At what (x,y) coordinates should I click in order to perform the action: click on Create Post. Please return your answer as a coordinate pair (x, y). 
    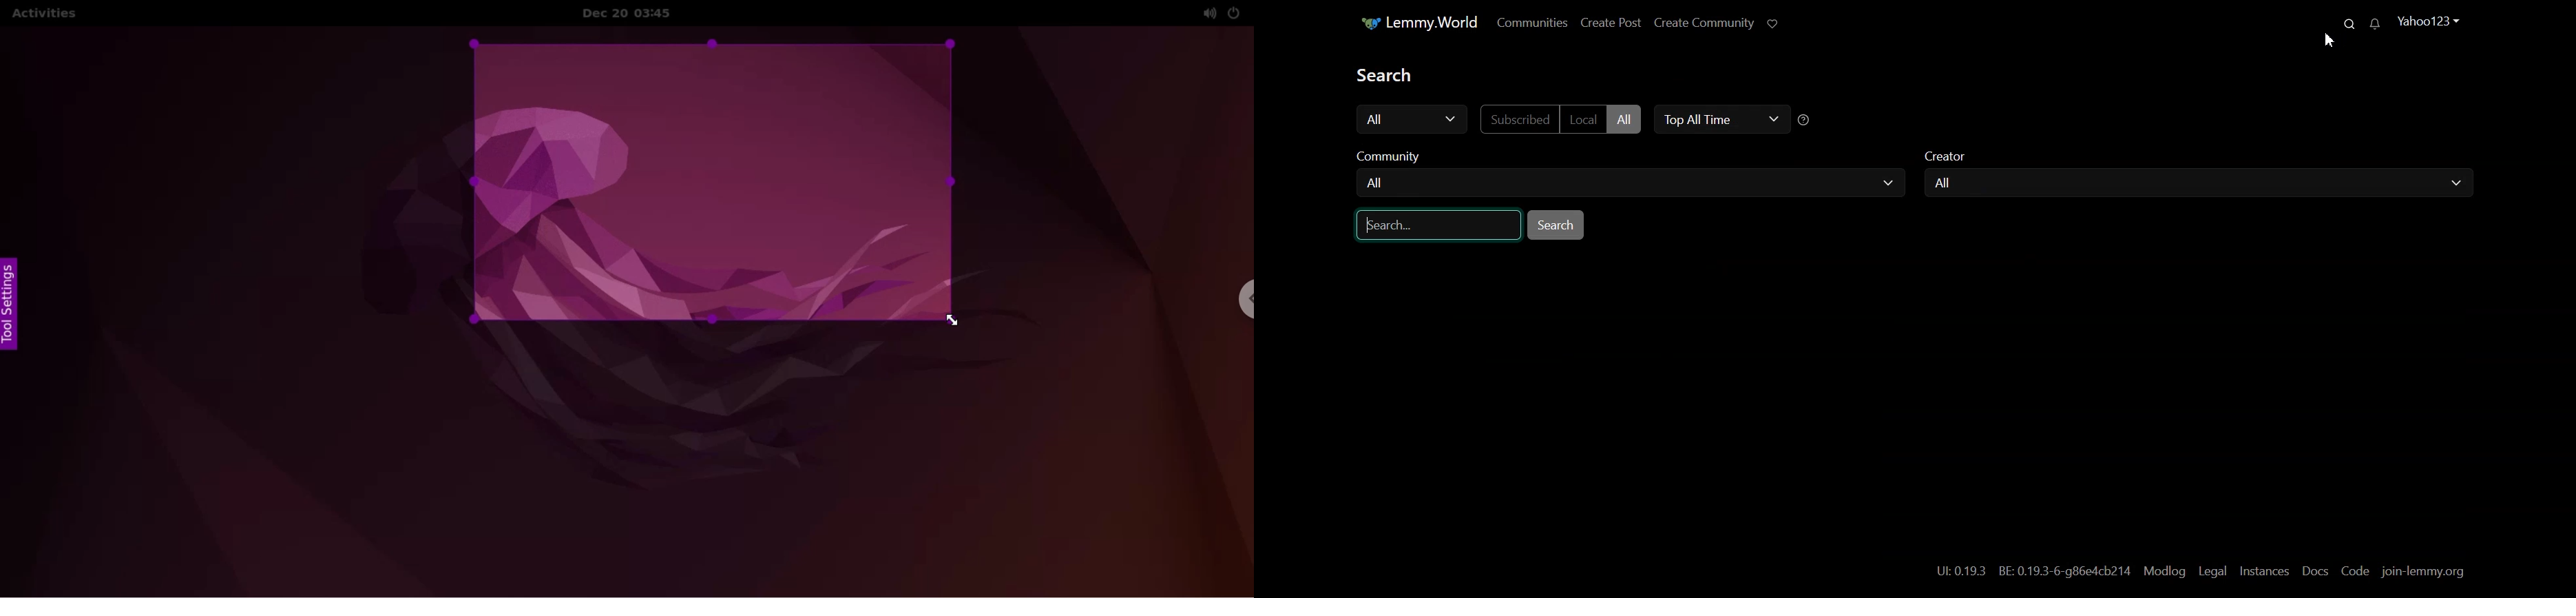
    Looking at the image, I should click on (1611, 23).